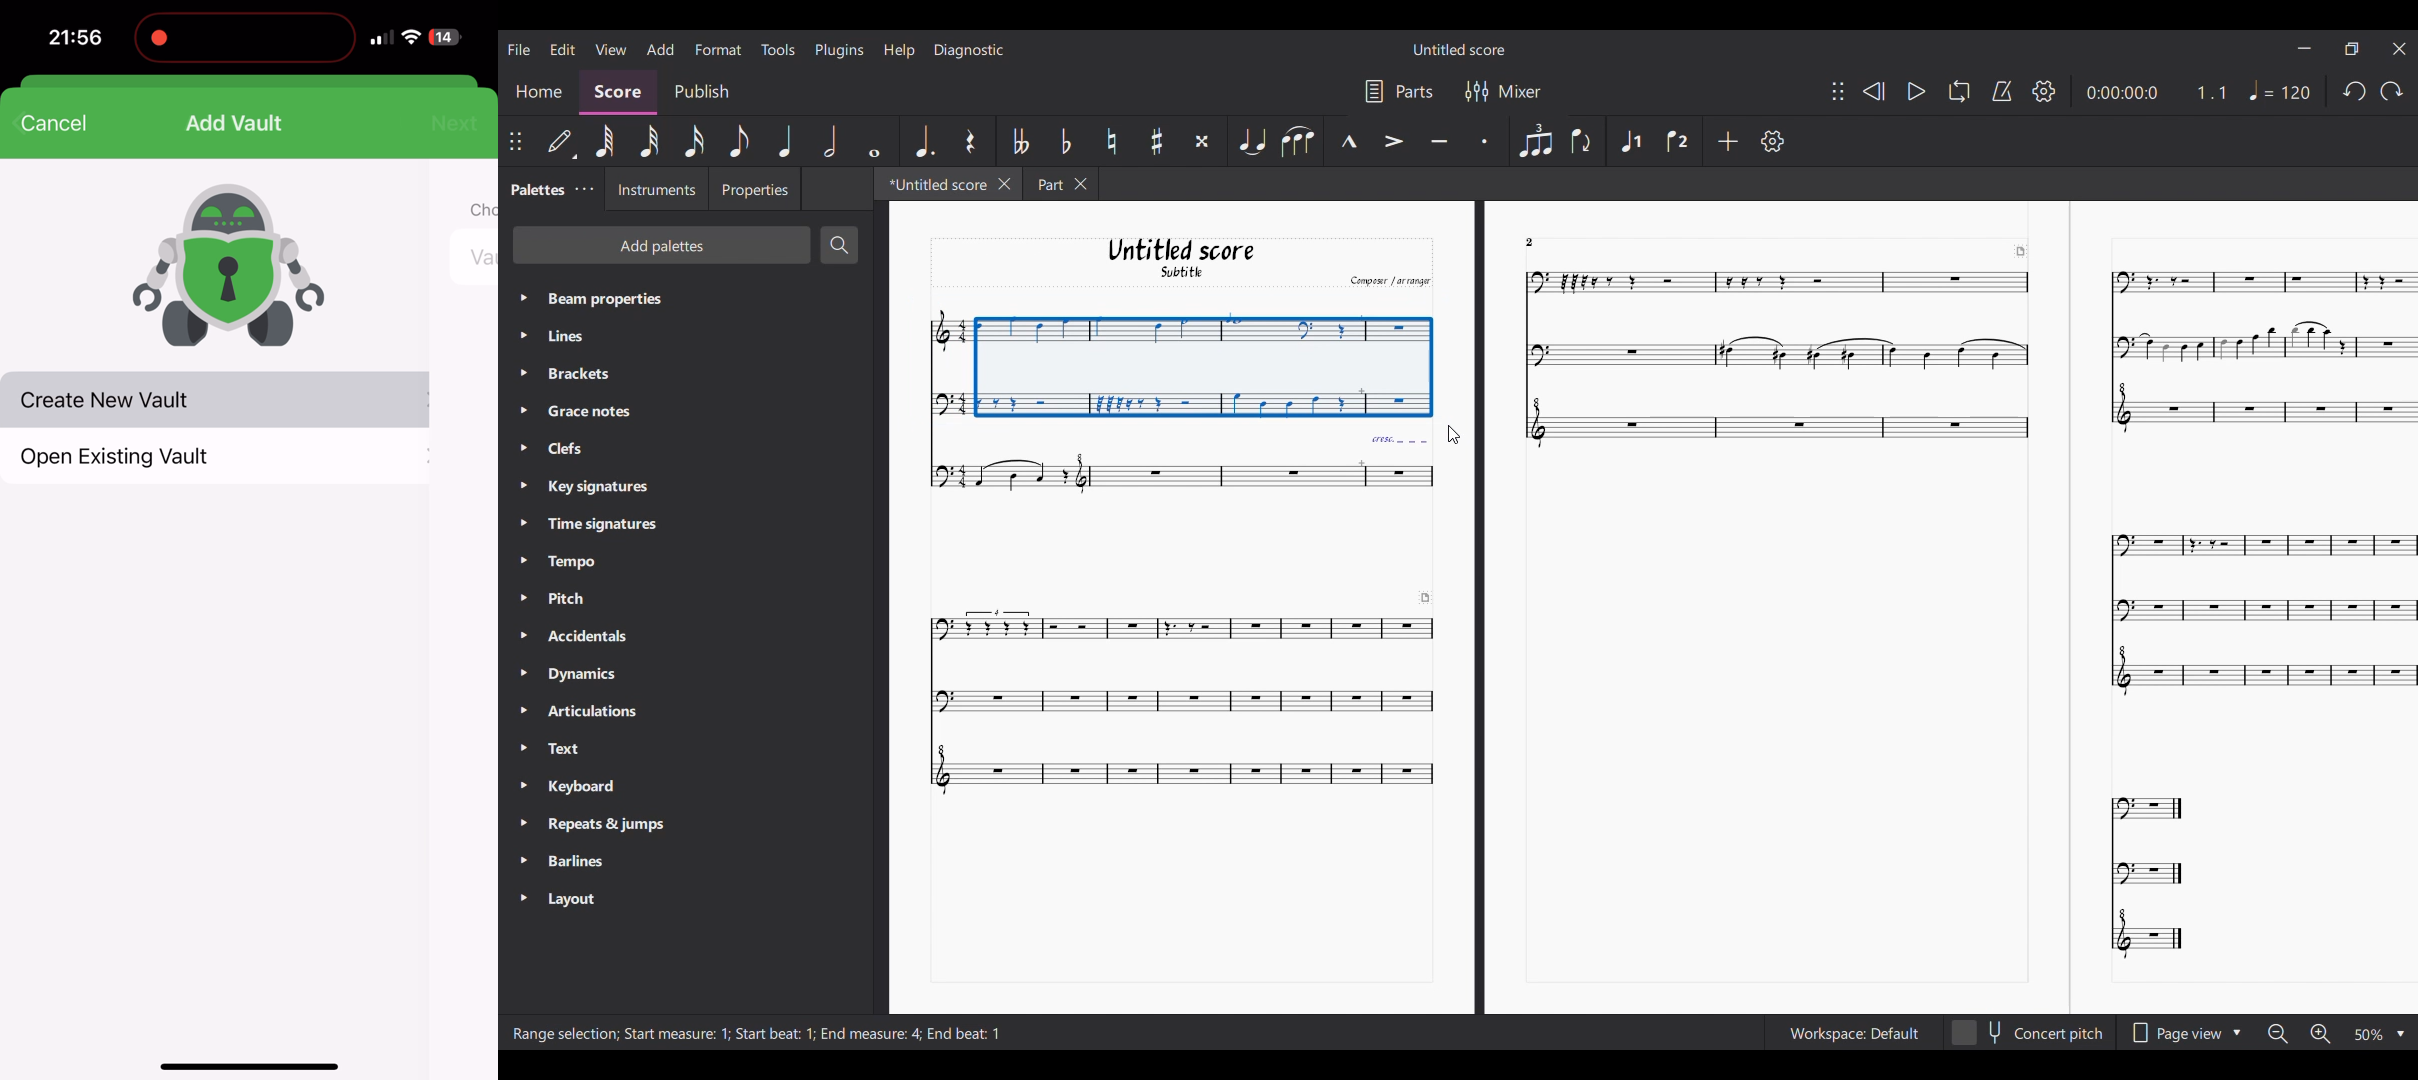 The image size is (2436, 1092). I want to click on Brackets, so click(591, 374).